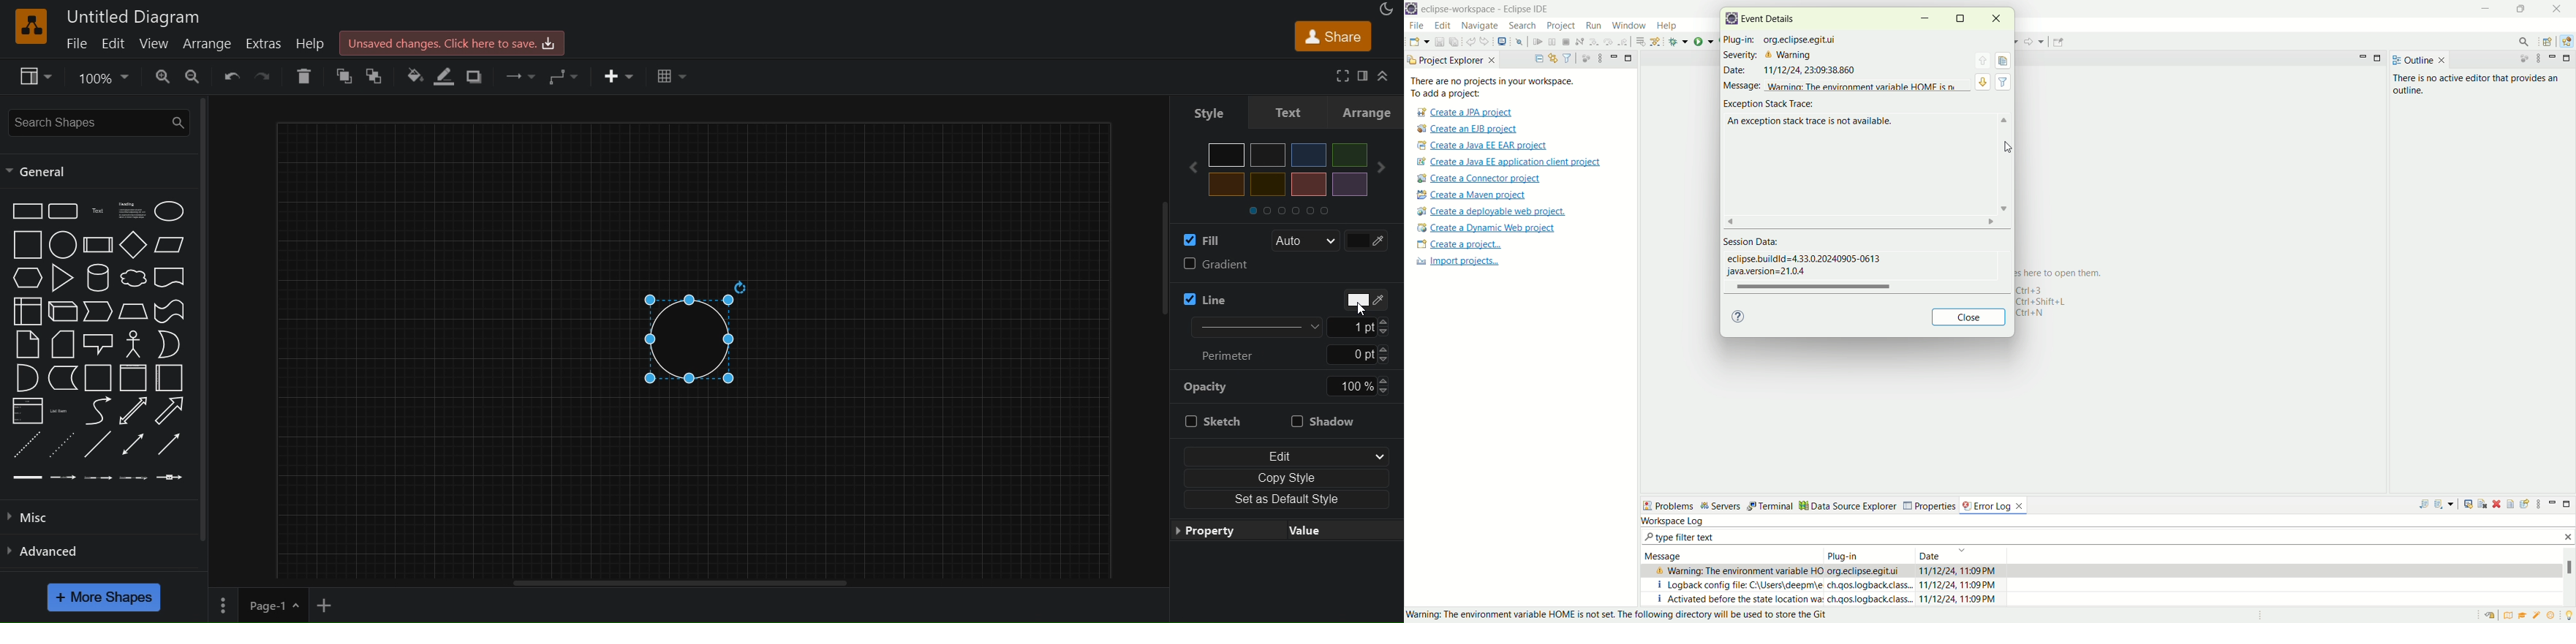 This screenshot has height=644, width=2576. I want to click on circle, so click(61, 246).